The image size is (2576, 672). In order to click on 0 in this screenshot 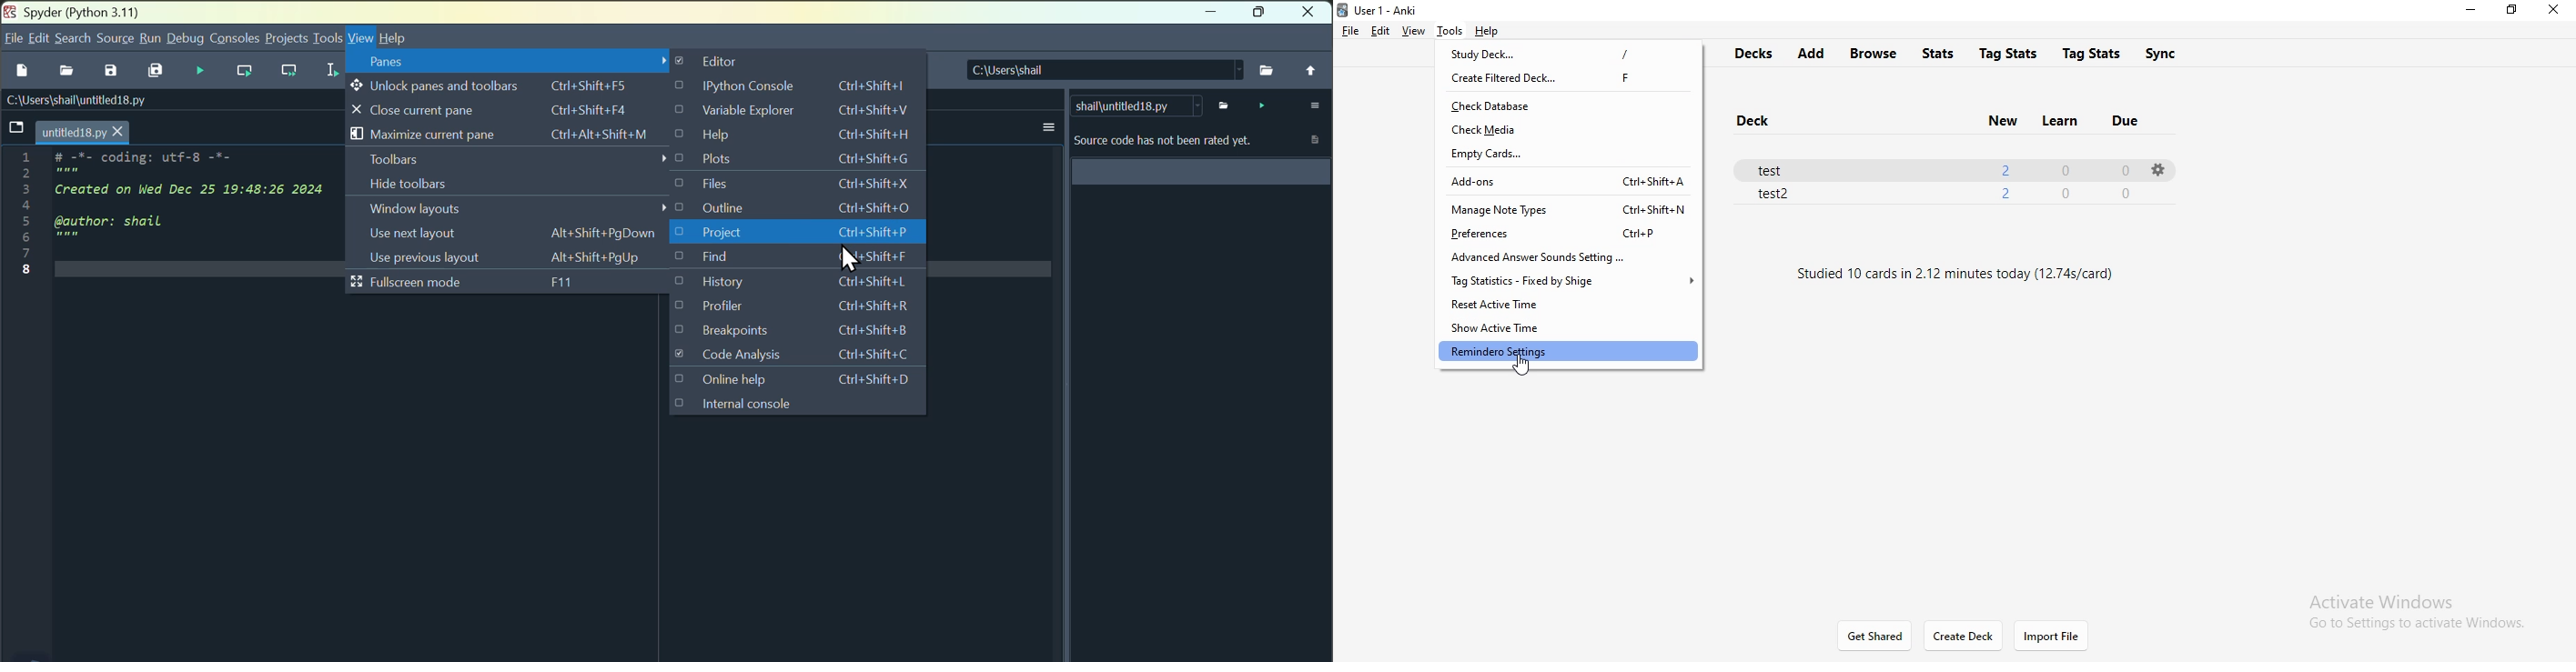, I will do `click(2123, 168)`.